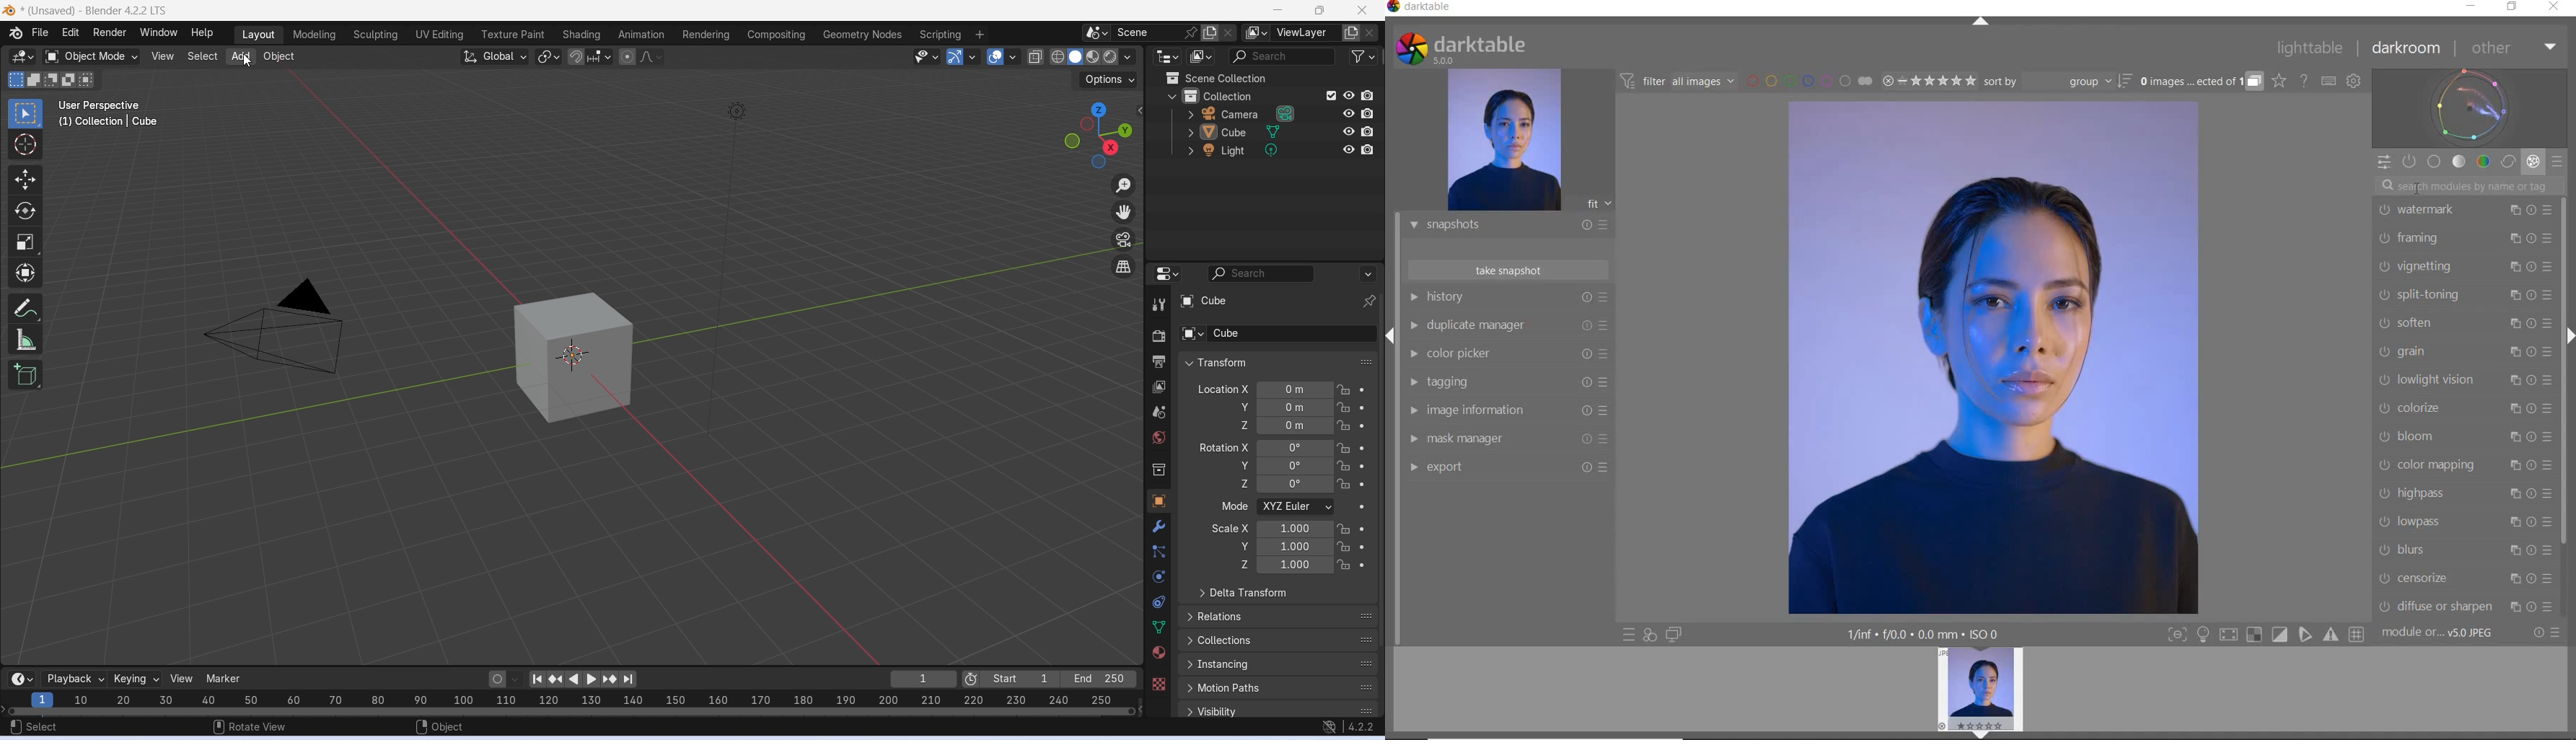 This screenshot has width=2576, height=756. I want to click on WATERMARK, so click(2464, 209).